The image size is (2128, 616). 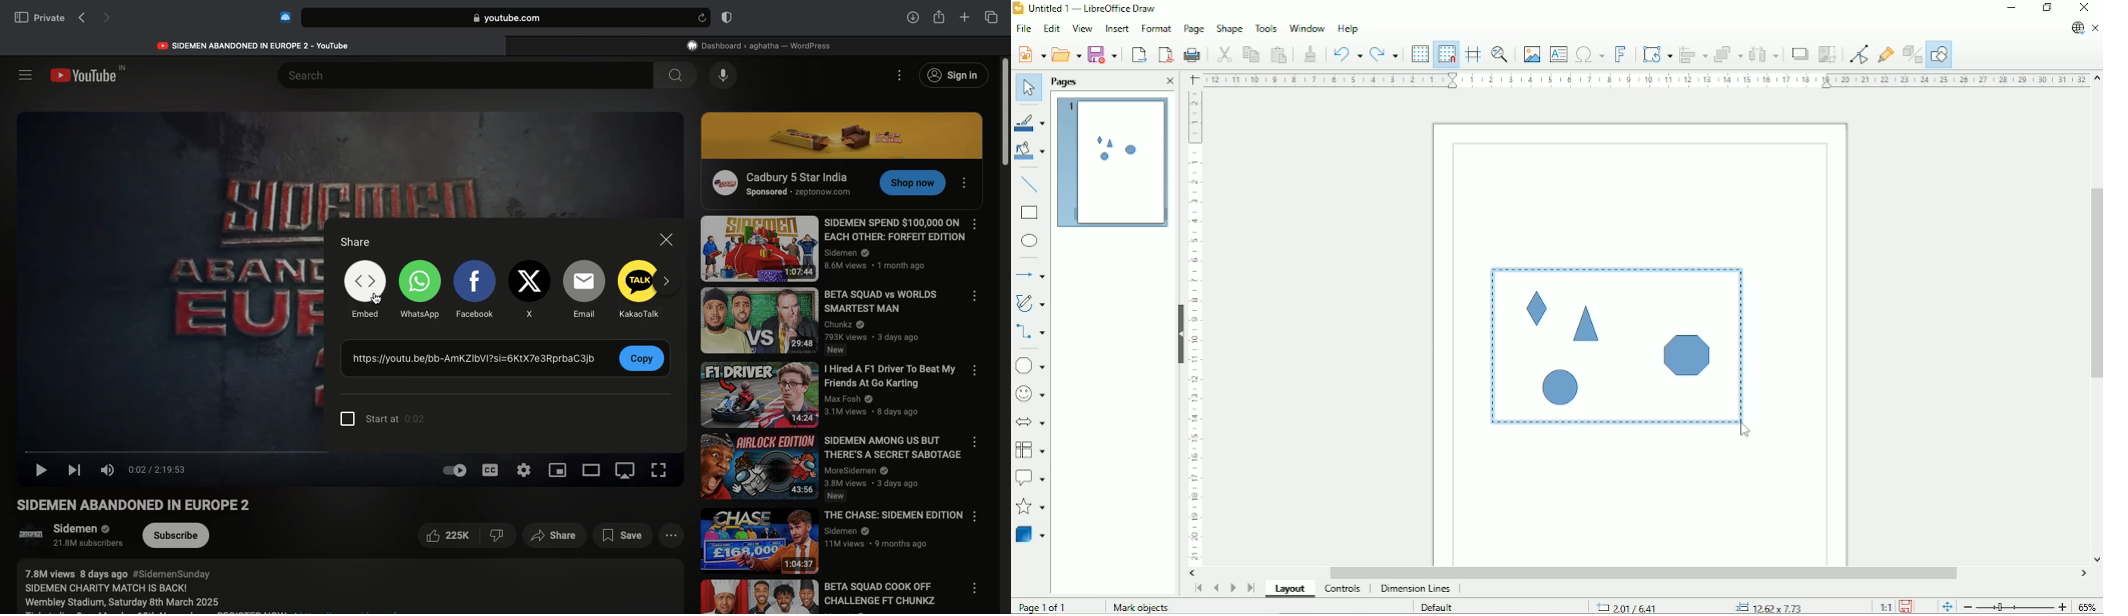 I want to click on Extensions, so click(x=284, y=17).